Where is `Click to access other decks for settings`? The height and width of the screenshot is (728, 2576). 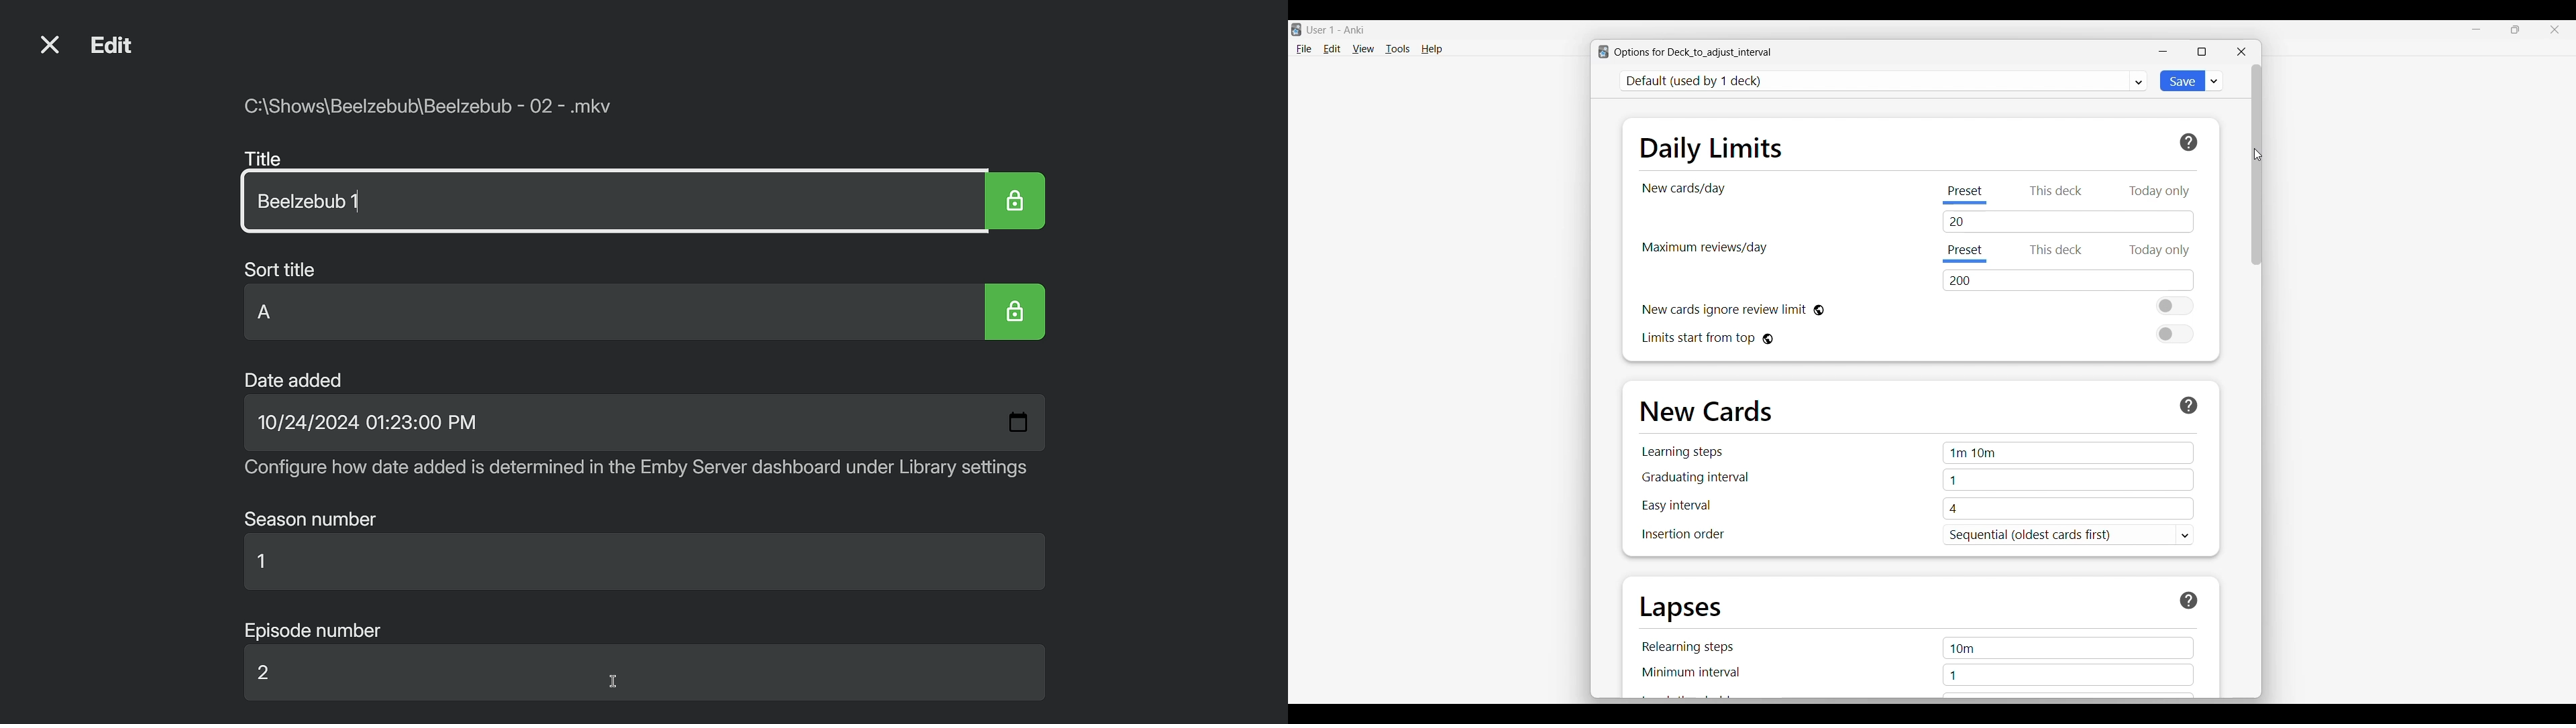 Click to access other decks for settings is located at coordinates (1884, 81).